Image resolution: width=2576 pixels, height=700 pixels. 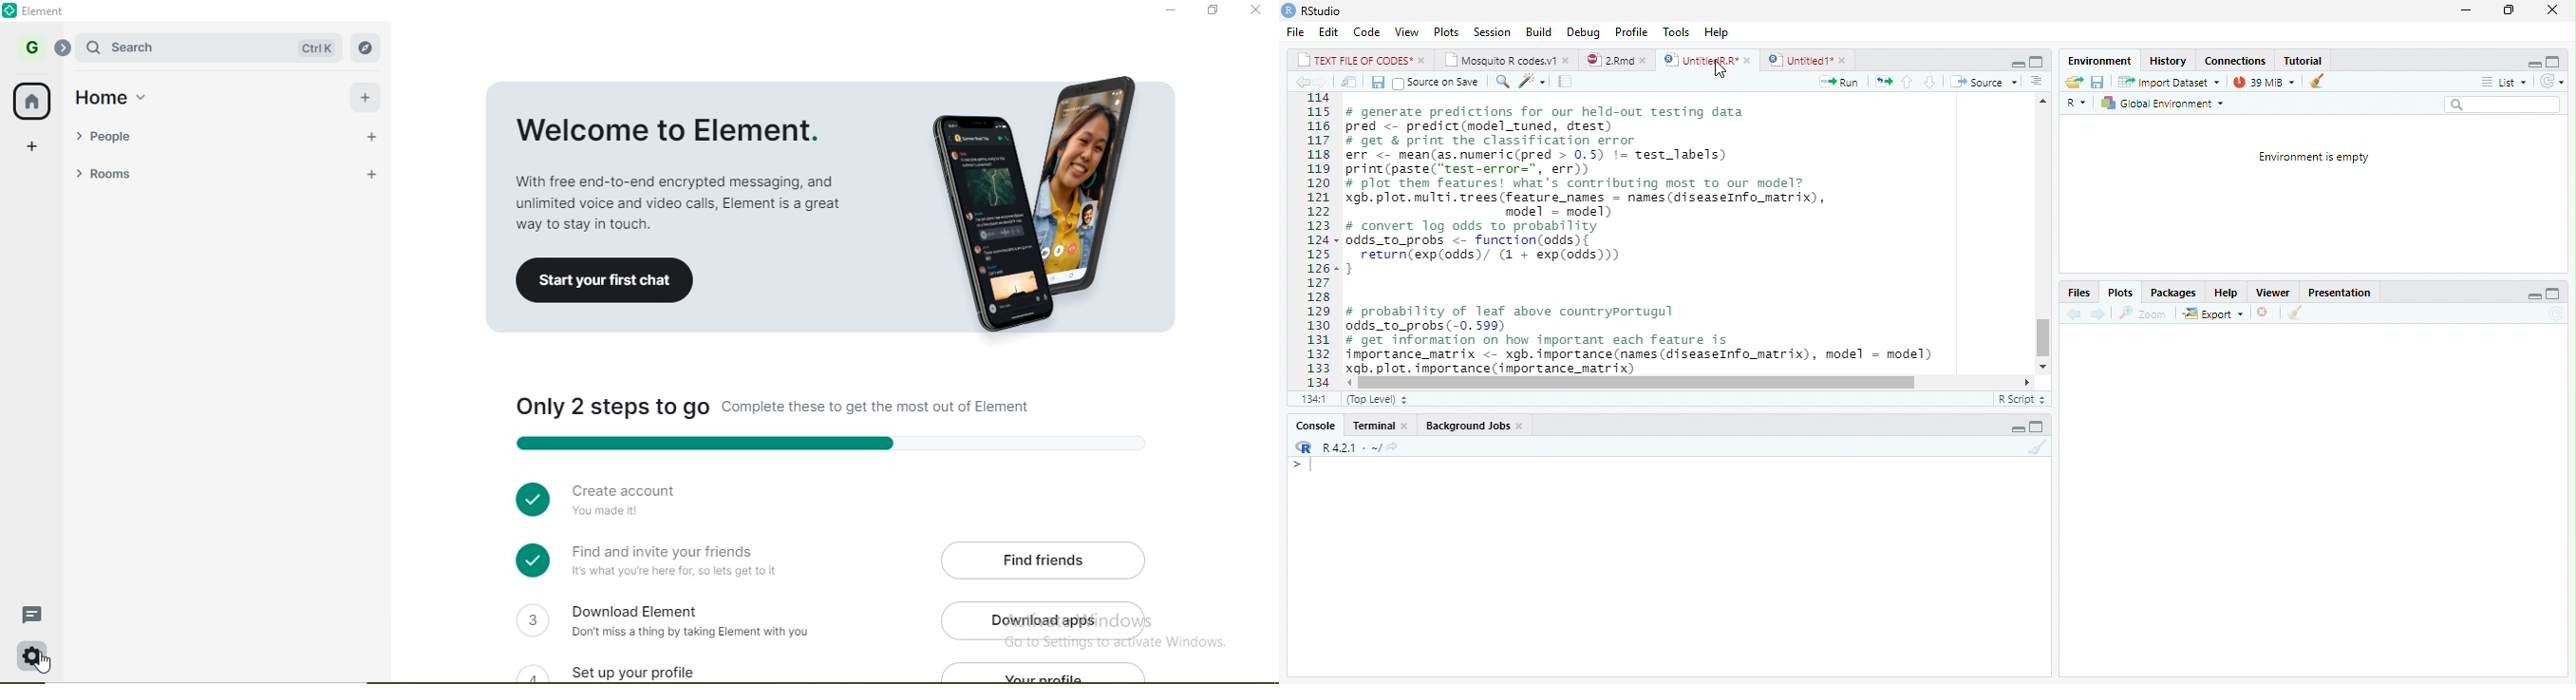 I want to click on Refresh, so click(x=2551, y=80).